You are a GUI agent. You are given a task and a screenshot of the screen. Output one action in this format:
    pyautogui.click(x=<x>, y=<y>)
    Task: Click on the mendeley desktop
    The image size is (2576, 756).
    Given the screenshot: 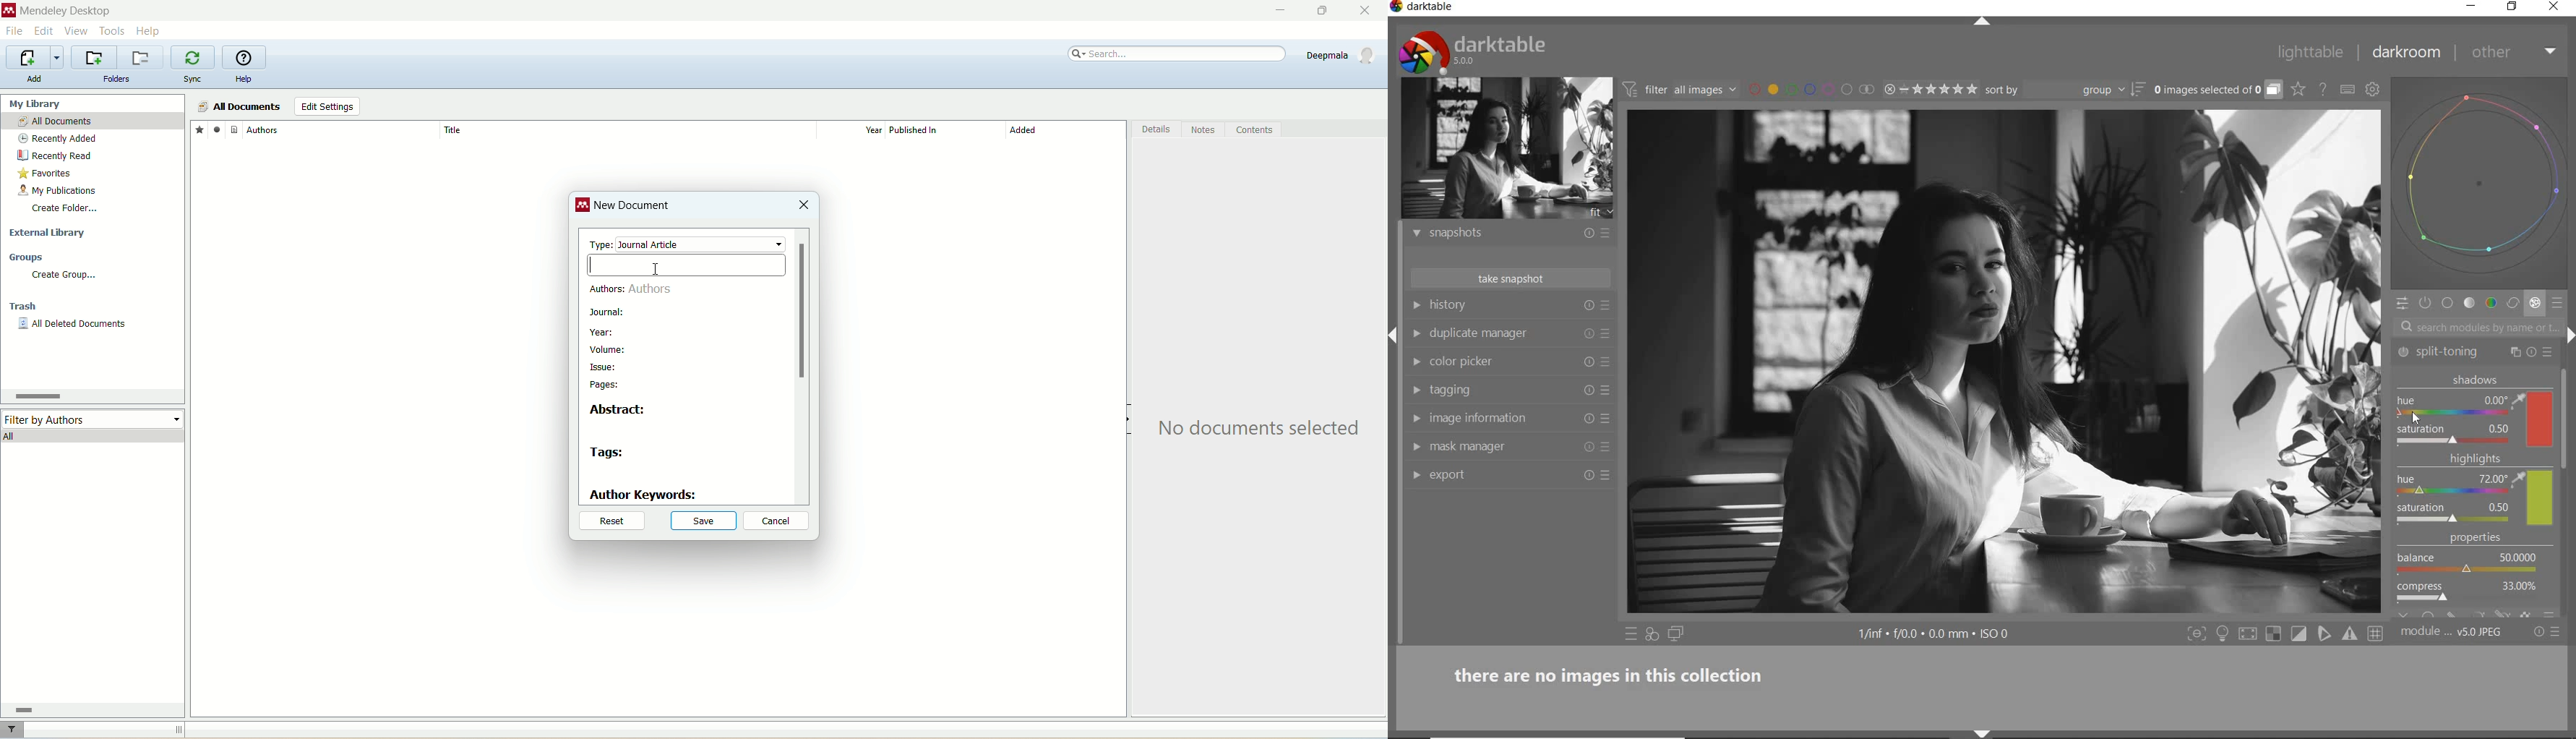 What is the action you would take?
    pyautogui.click(x=64, y=12)
    